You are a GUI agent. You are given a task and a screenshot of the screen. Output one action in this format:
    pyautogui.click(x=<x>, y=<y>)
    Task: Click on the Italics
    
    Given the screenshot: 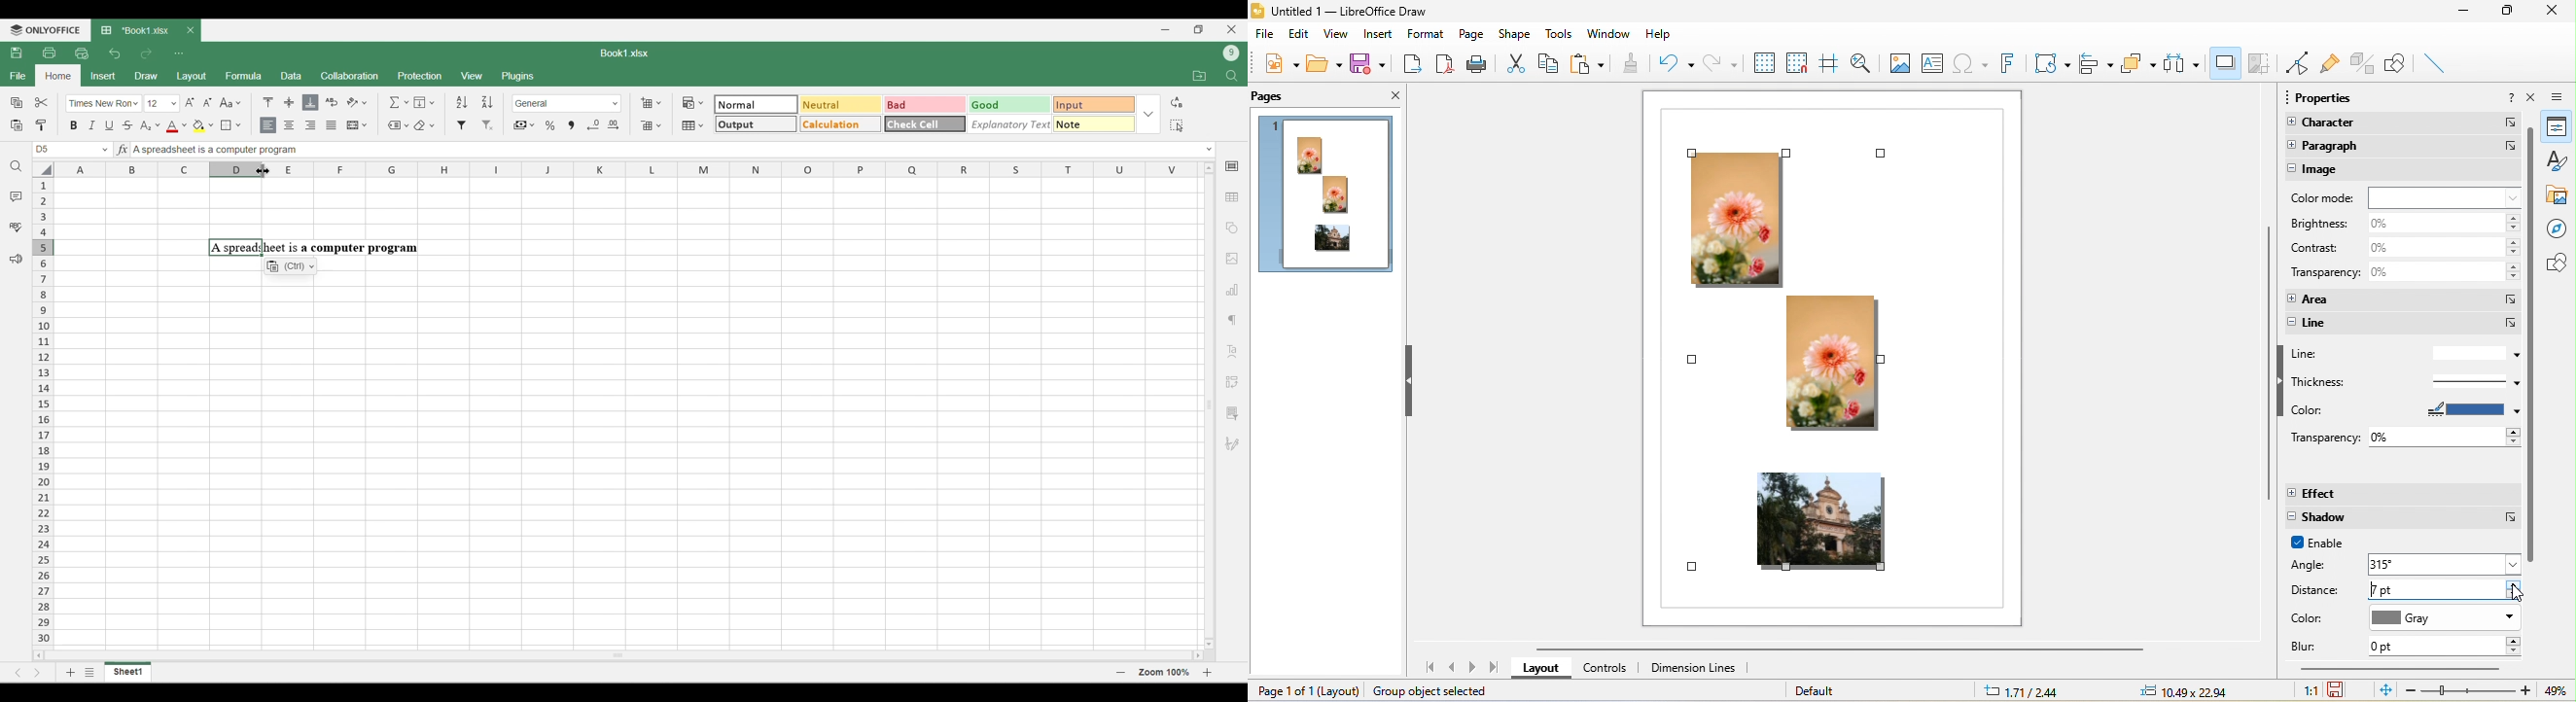 What is the action you would take?
    pyautogui.click(x=92, y=125)
    